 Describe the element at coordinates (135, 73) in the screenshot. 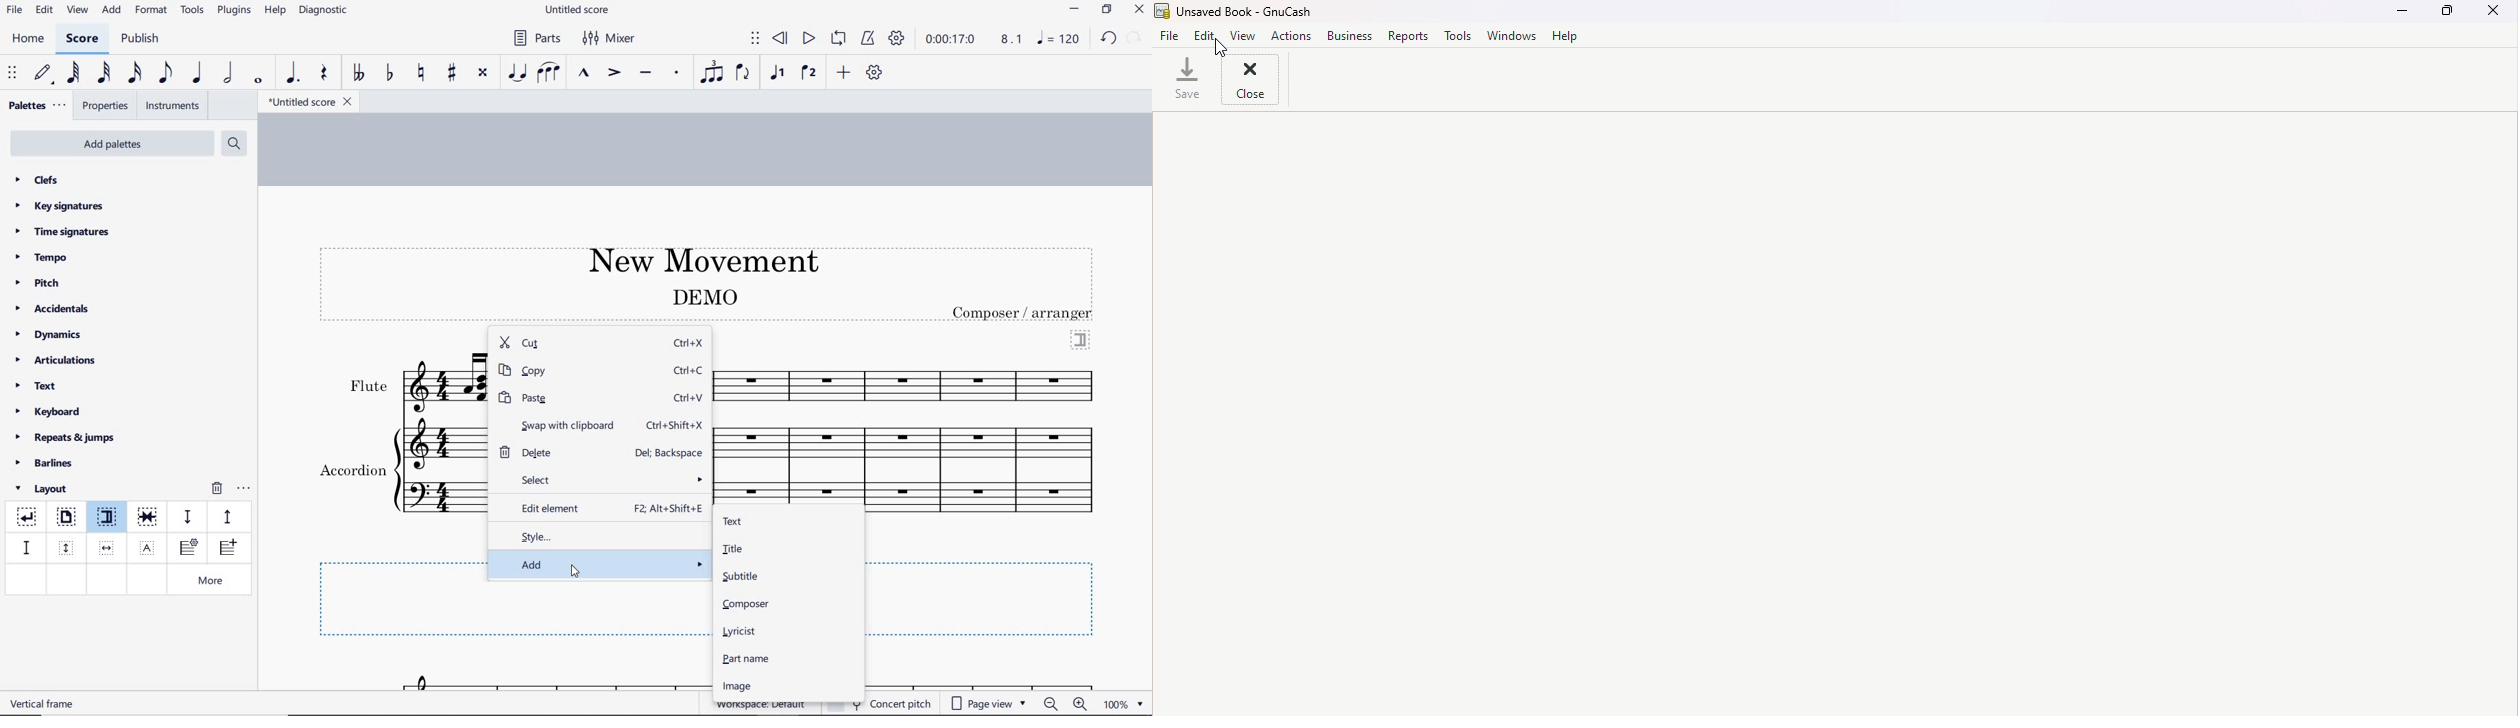

I see `16th note` at that location.